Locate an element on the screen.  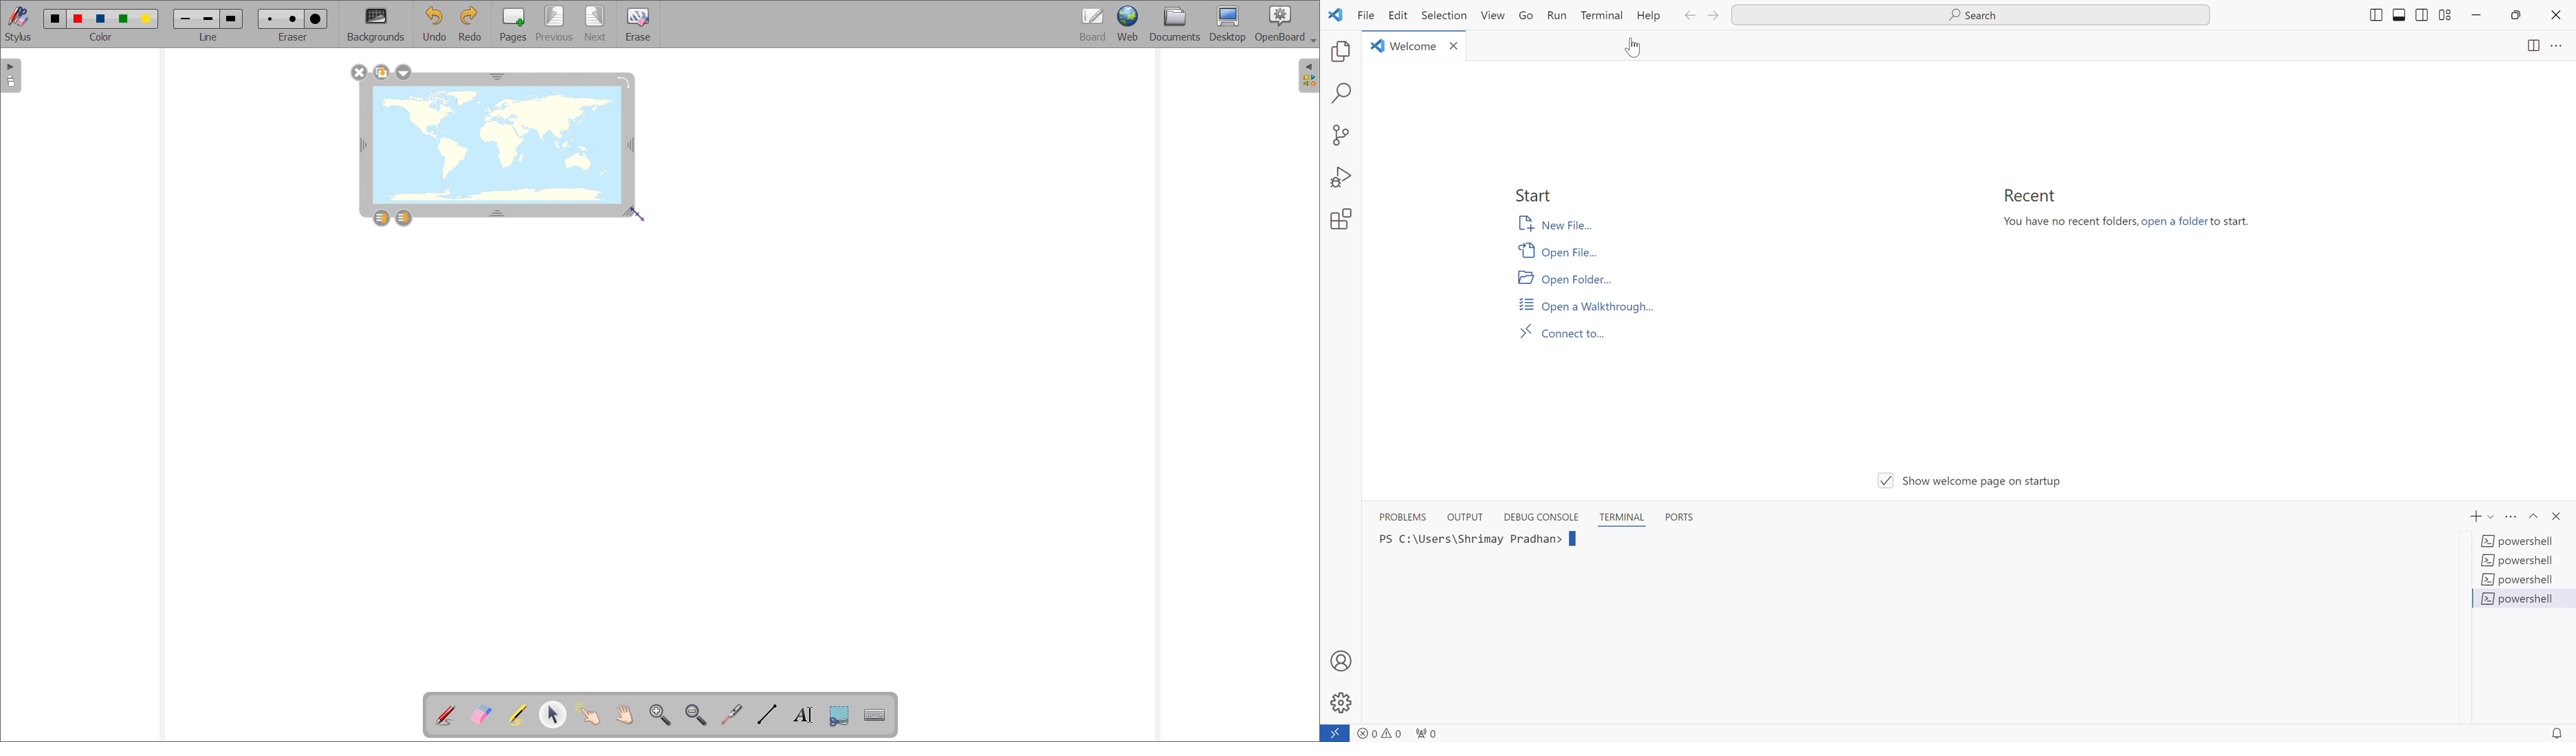
small is located at coordinates (184, 20).